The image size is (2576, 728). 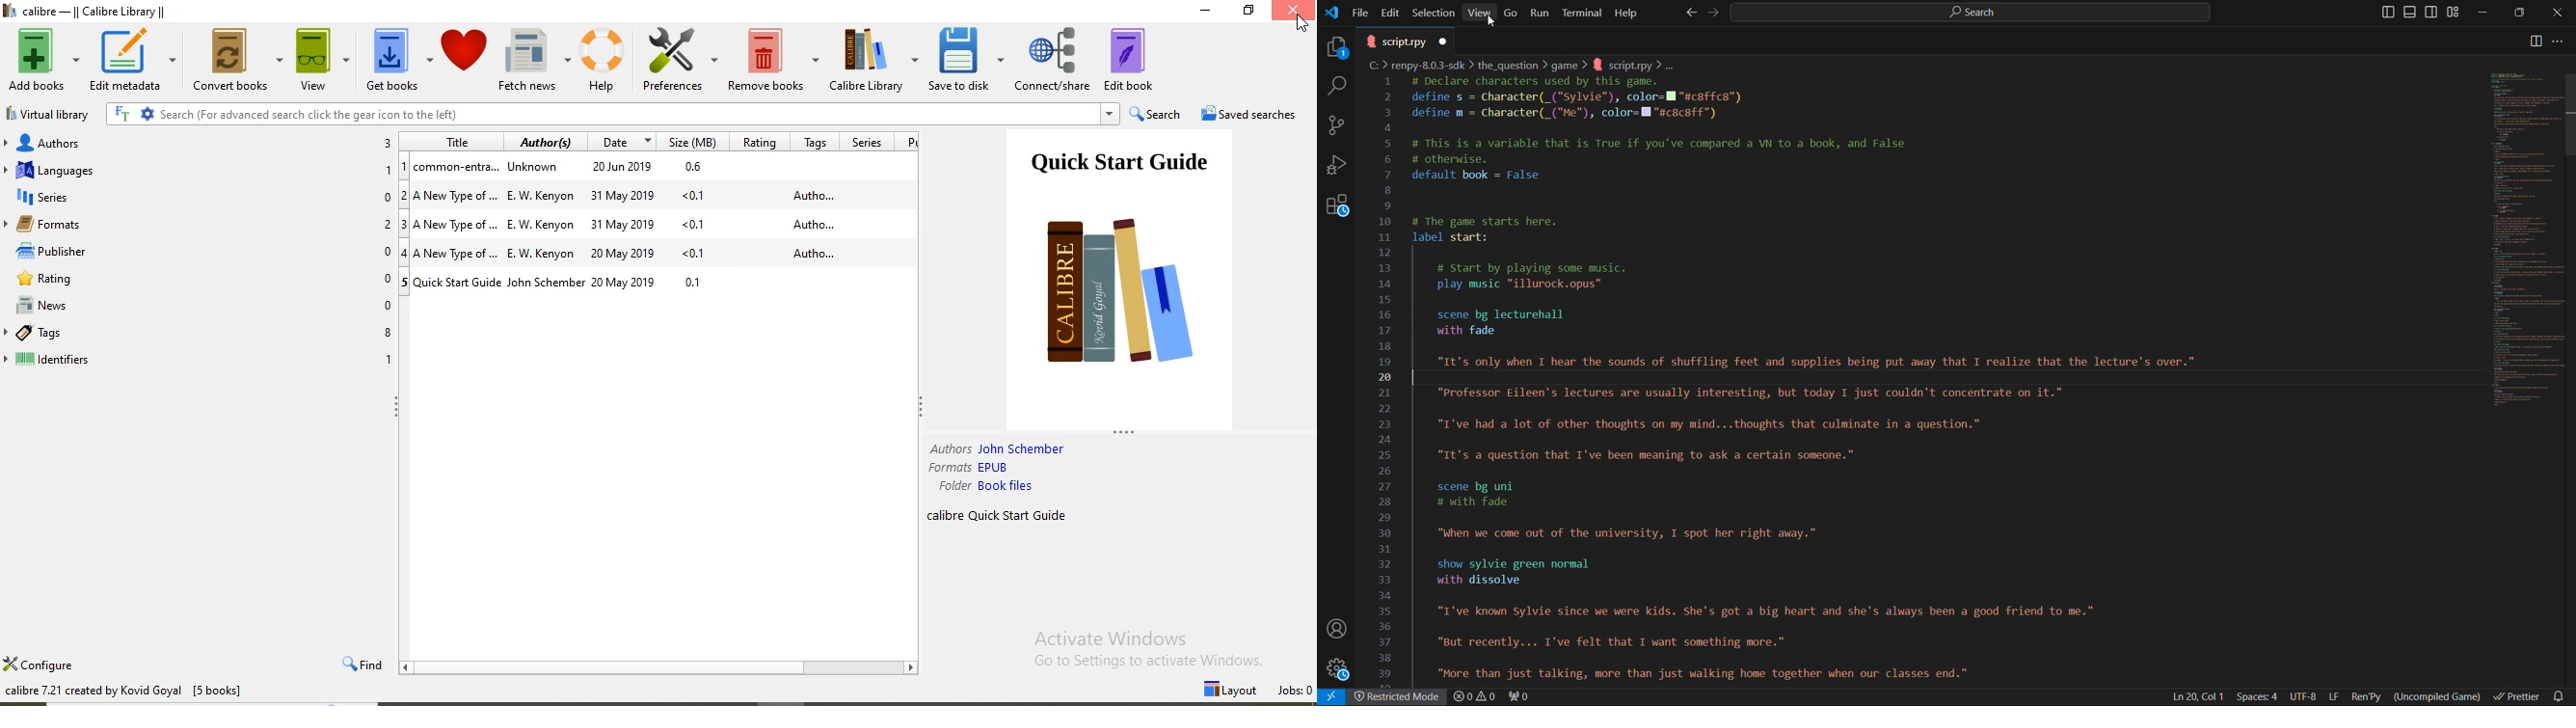 What do you see at coordinates (1524, 65) in the screenshot?
I see `C: > renpy-8.0.3-sdk > the_question > game > 8 scriptrpy > ...` at bounding box center [1524, 65].